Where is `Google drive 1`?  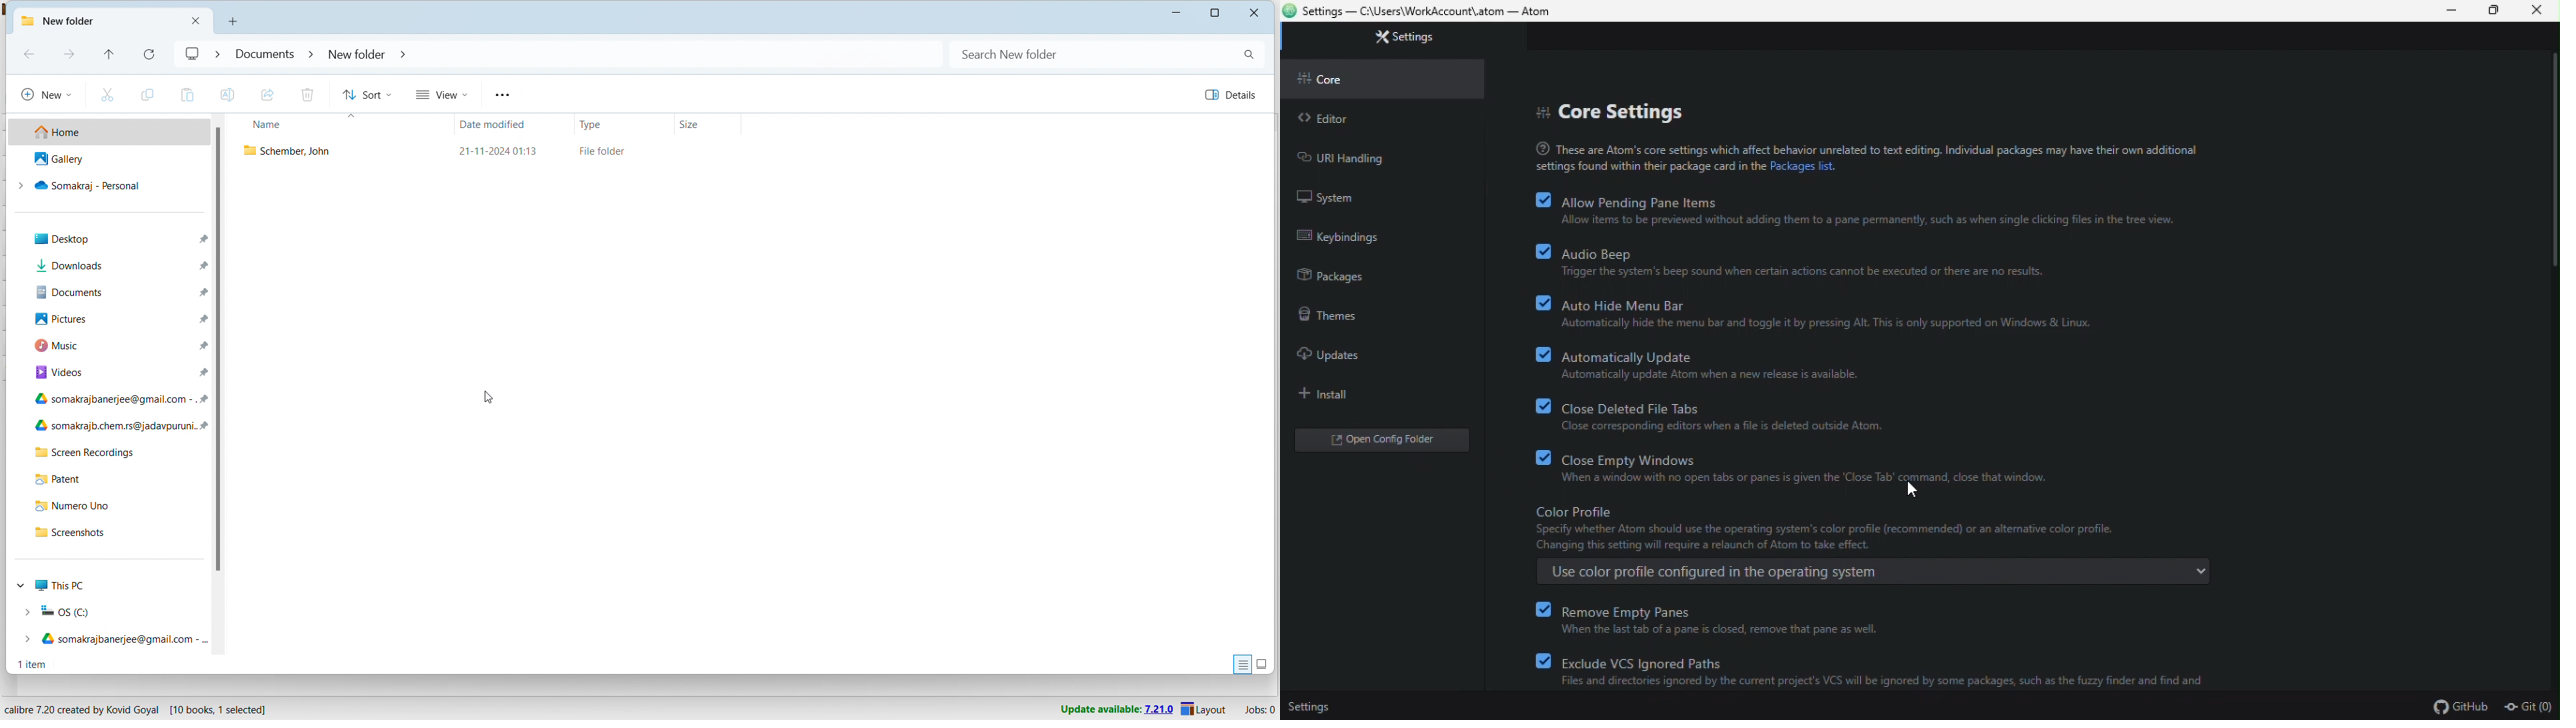
Google drive 1 is located at coordinates (117, 638).